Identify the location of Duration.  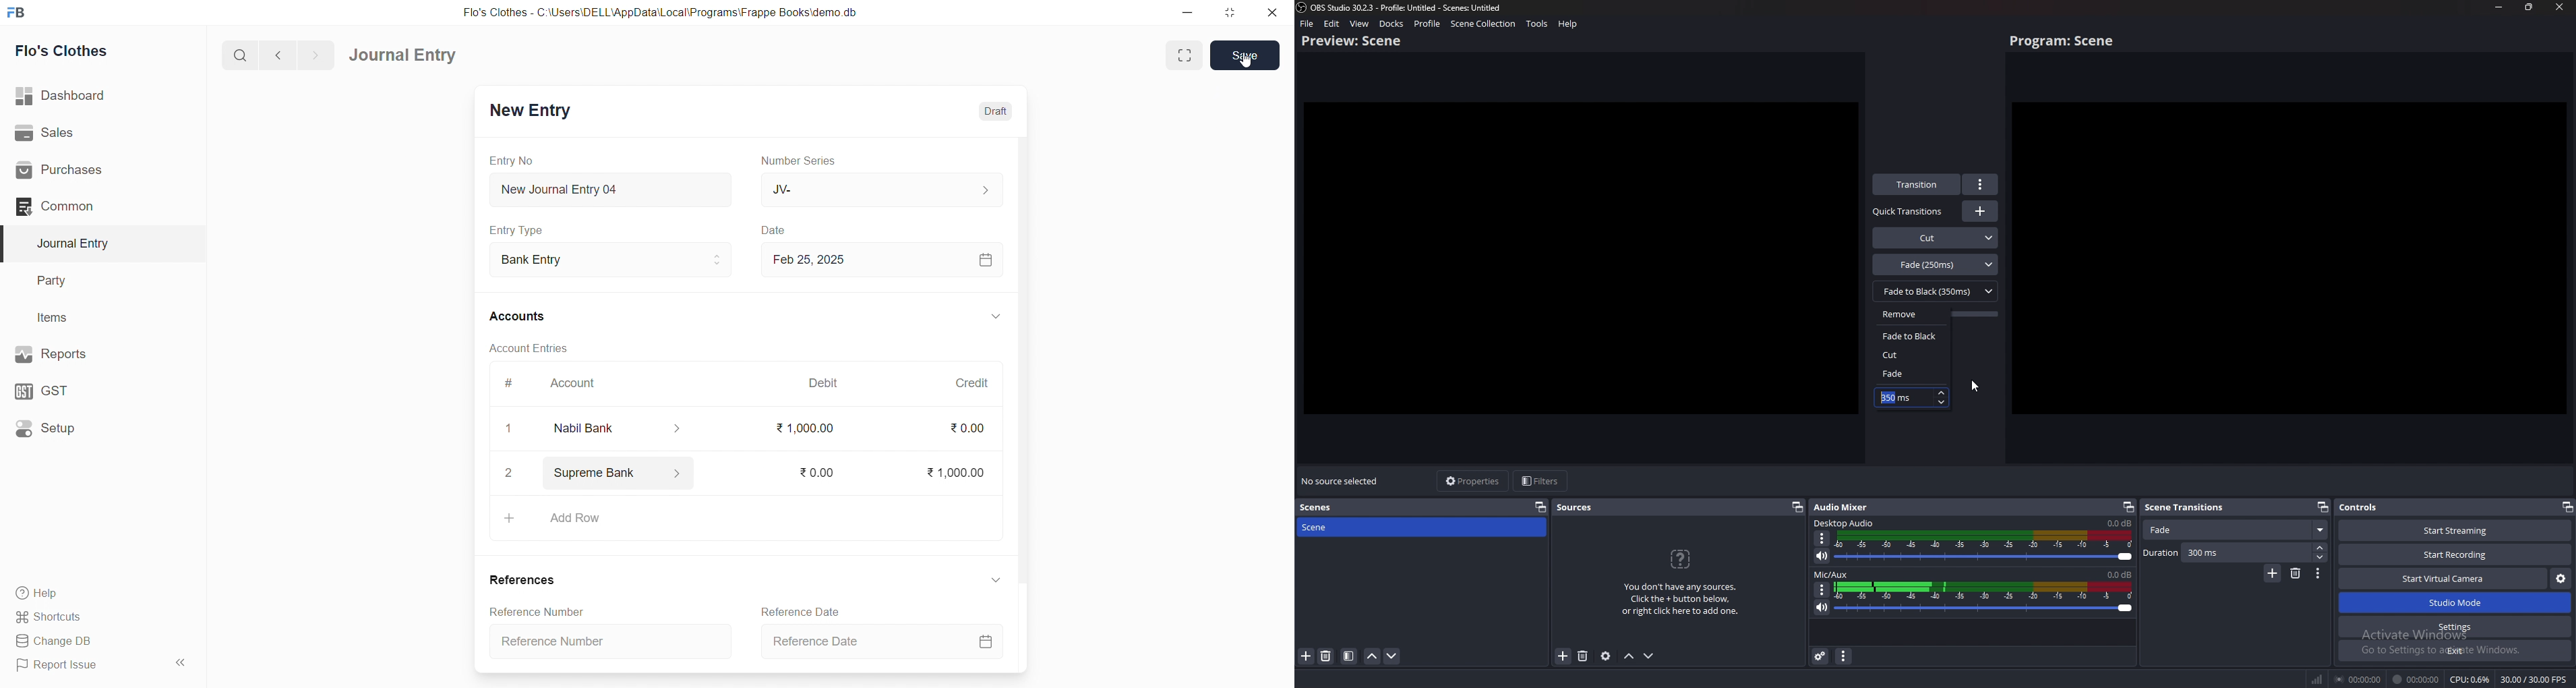
(2235, 553).